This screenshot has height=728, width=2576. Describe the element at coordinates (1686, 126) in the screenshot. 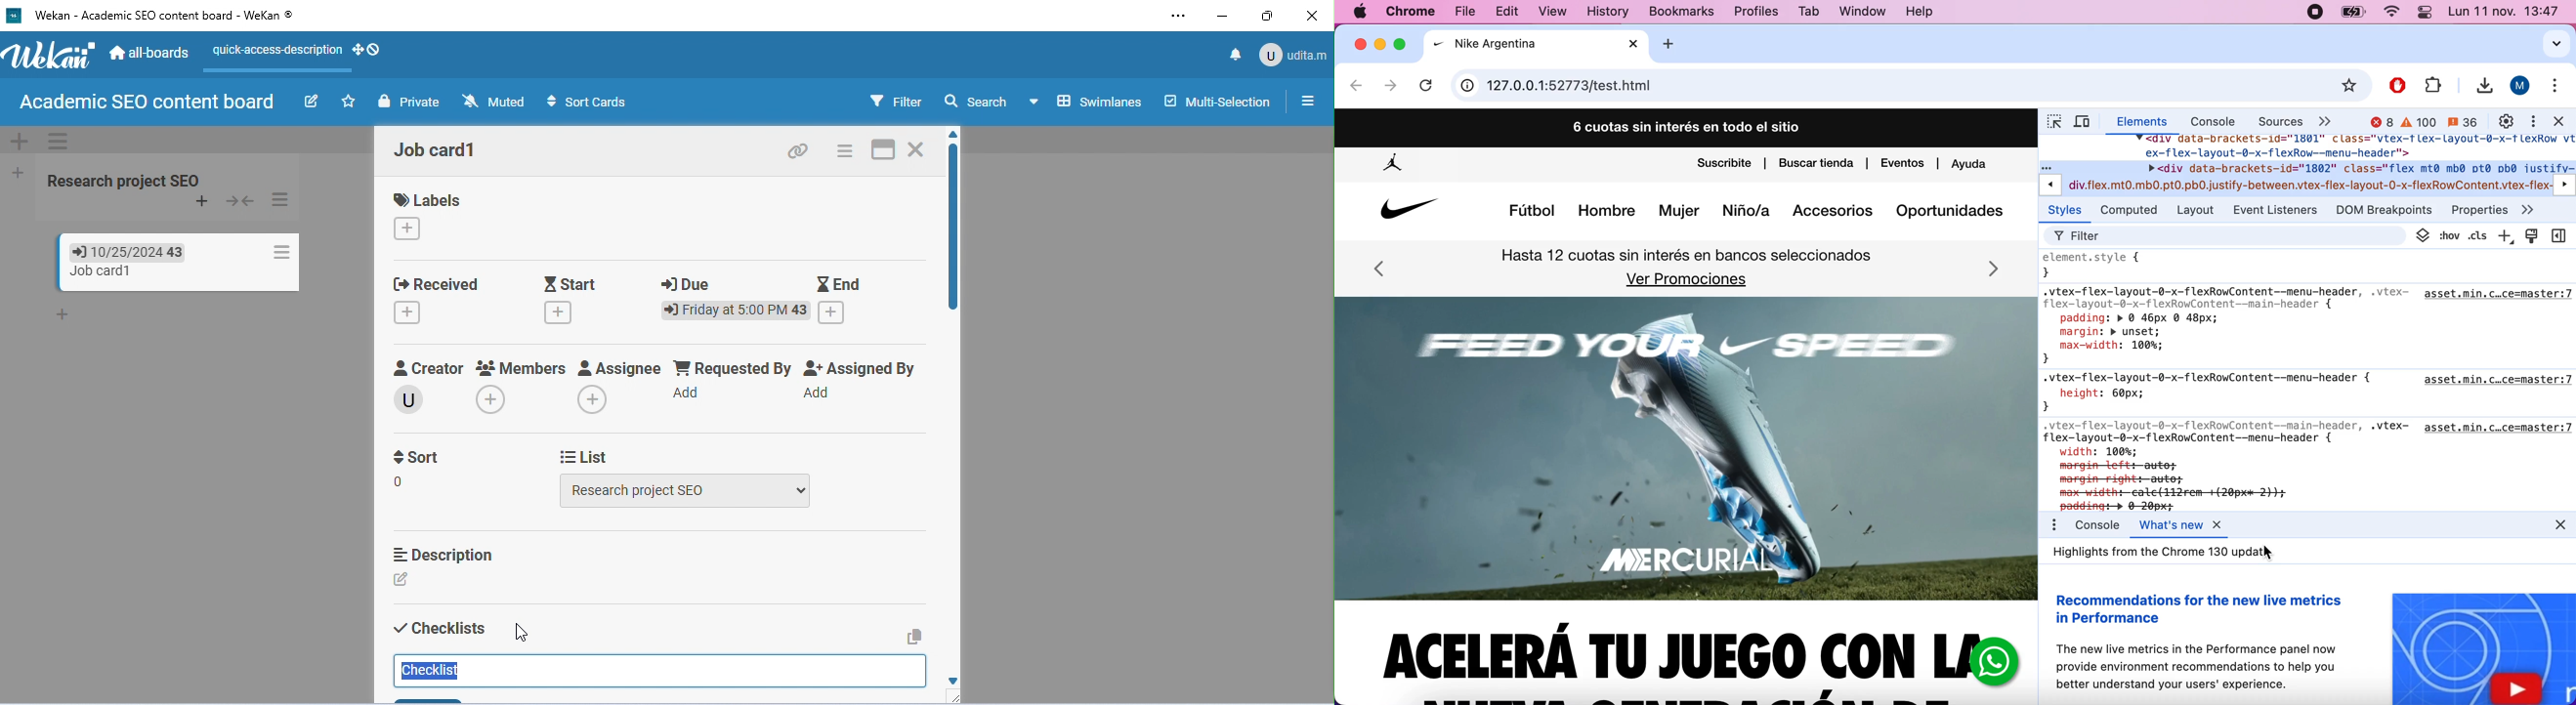

I see `6 interest-free installments across the entire site` at that location.